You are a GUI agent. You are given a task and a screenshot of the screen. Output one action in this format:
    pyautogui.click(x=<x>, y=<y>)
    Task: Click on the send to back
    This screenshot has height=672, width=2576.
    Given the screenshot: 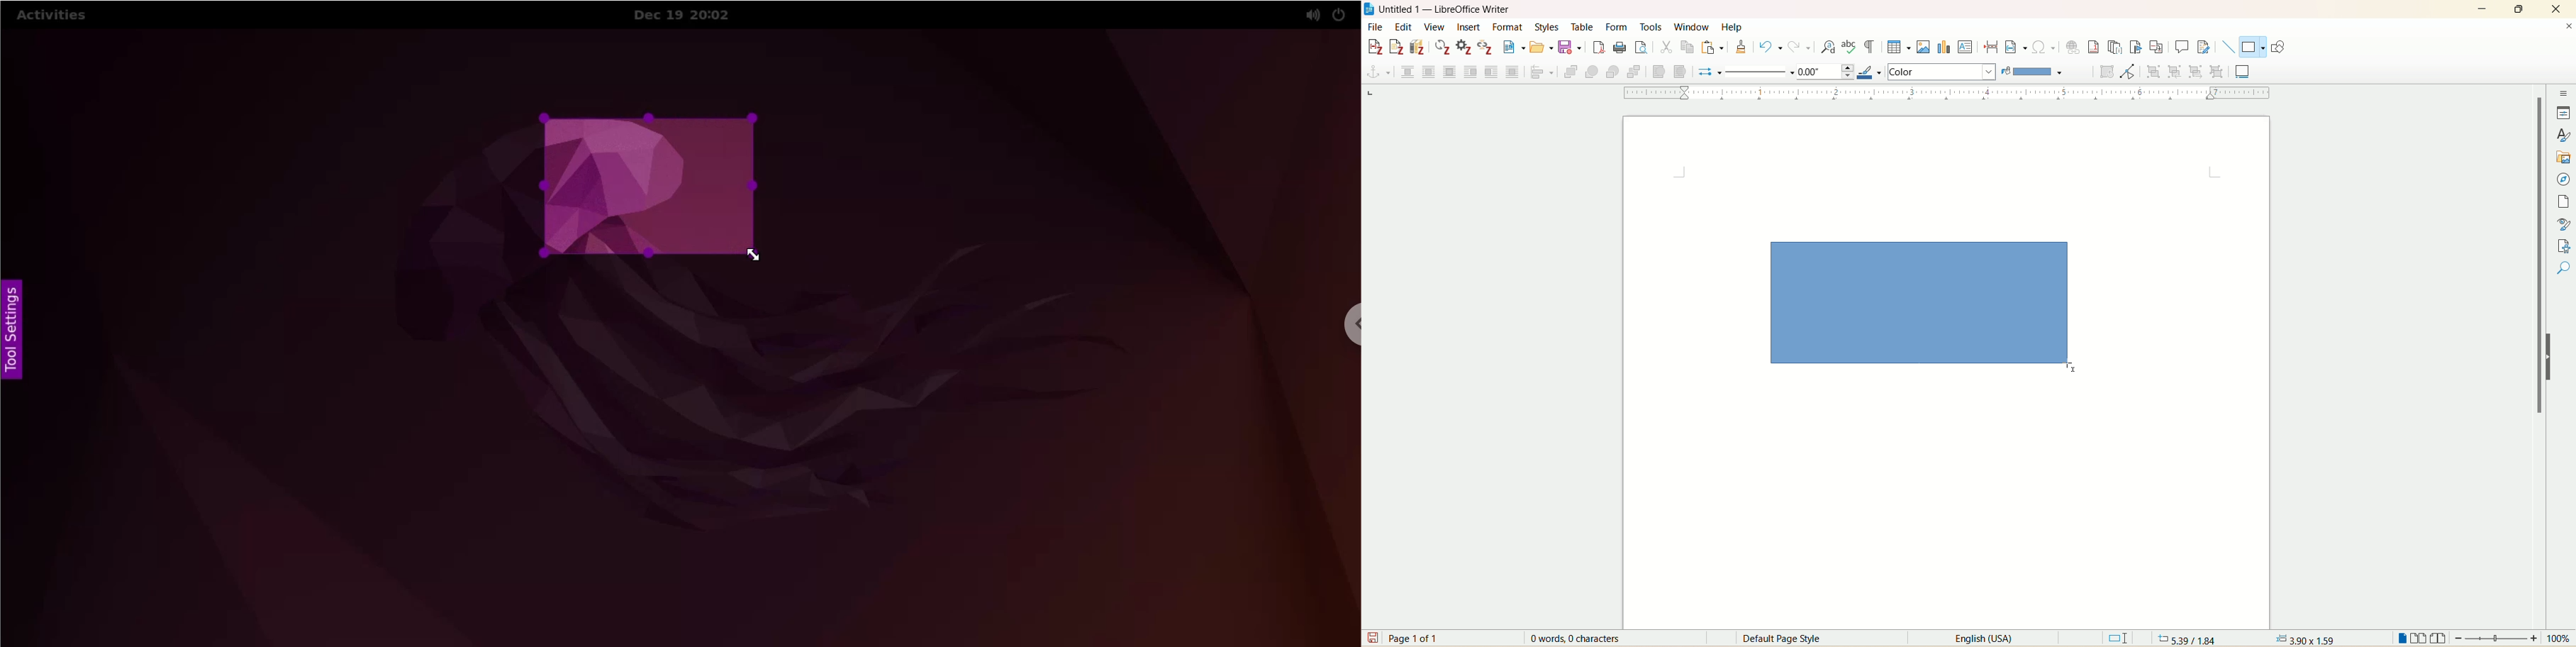 What is the action you would take?
    pyautogui.click(x=1633, y=73)
    